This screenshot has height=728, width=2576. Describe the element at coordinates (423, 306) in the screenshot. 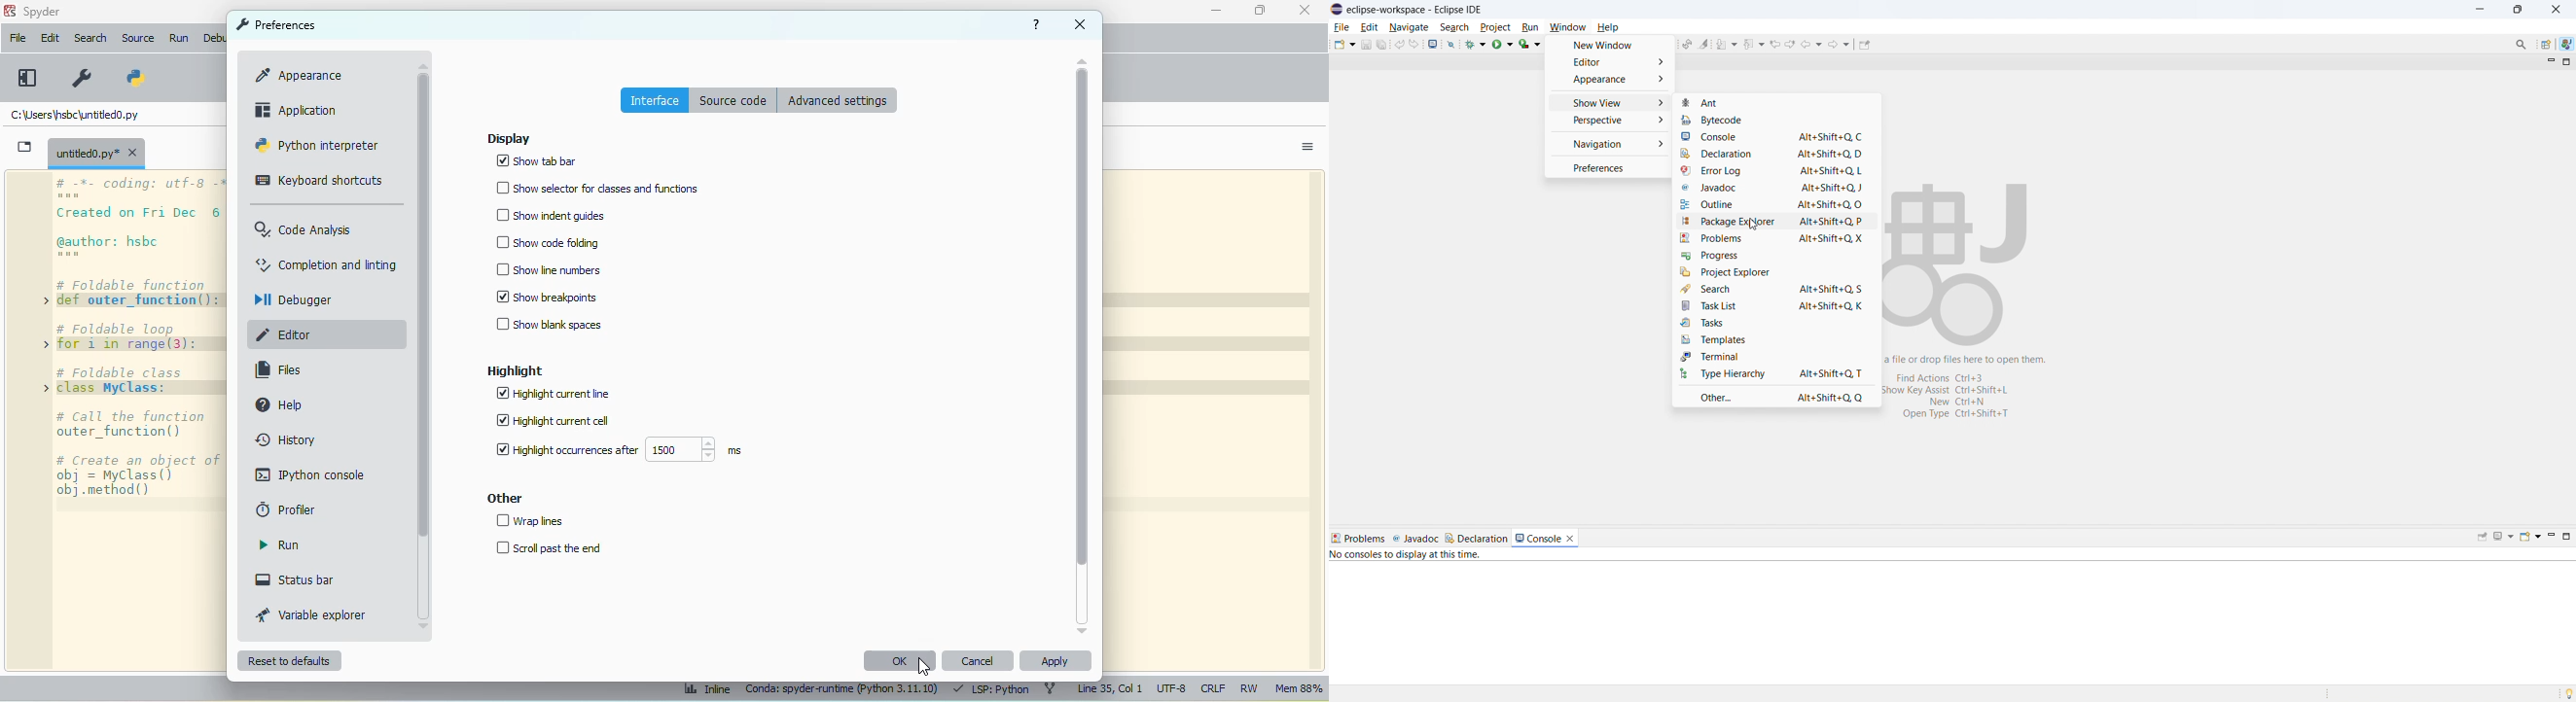

I see `vertical scroll bar` at that location.